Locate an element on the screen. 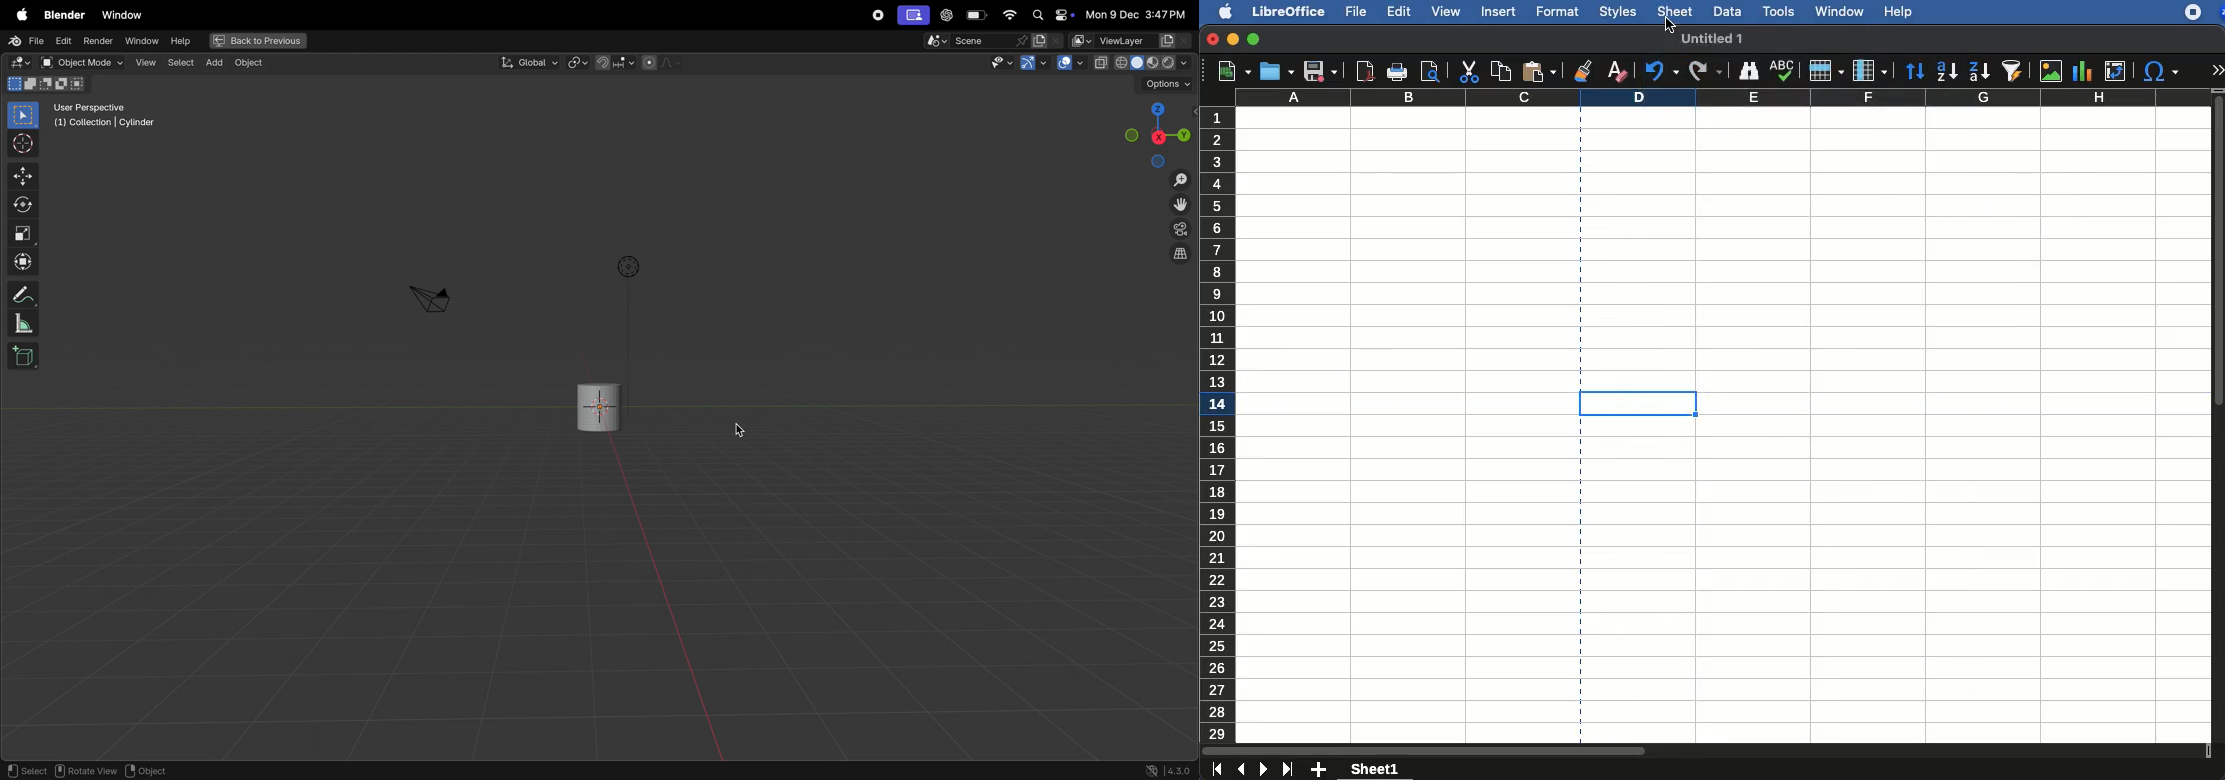  print is located at coordinates (1398, 73).